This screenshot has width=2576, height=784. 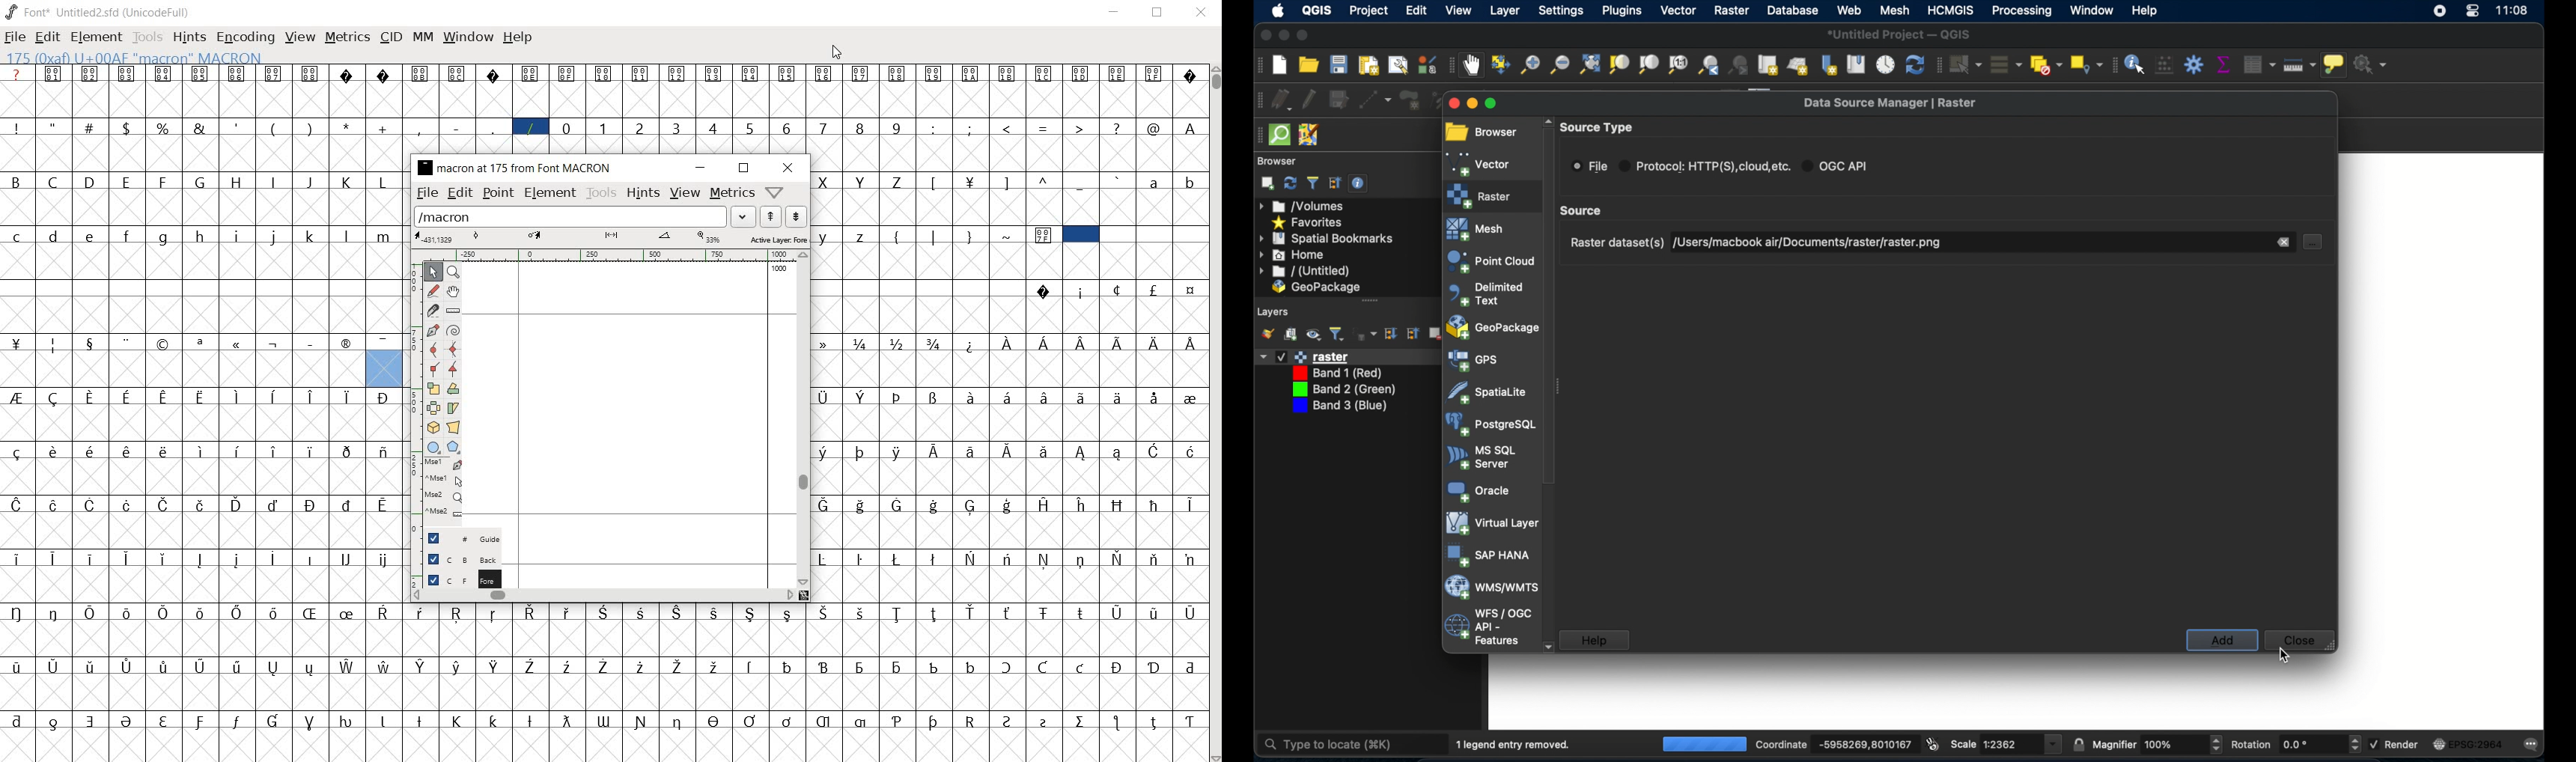 I want to click on next word, so click(x=797, y=216).